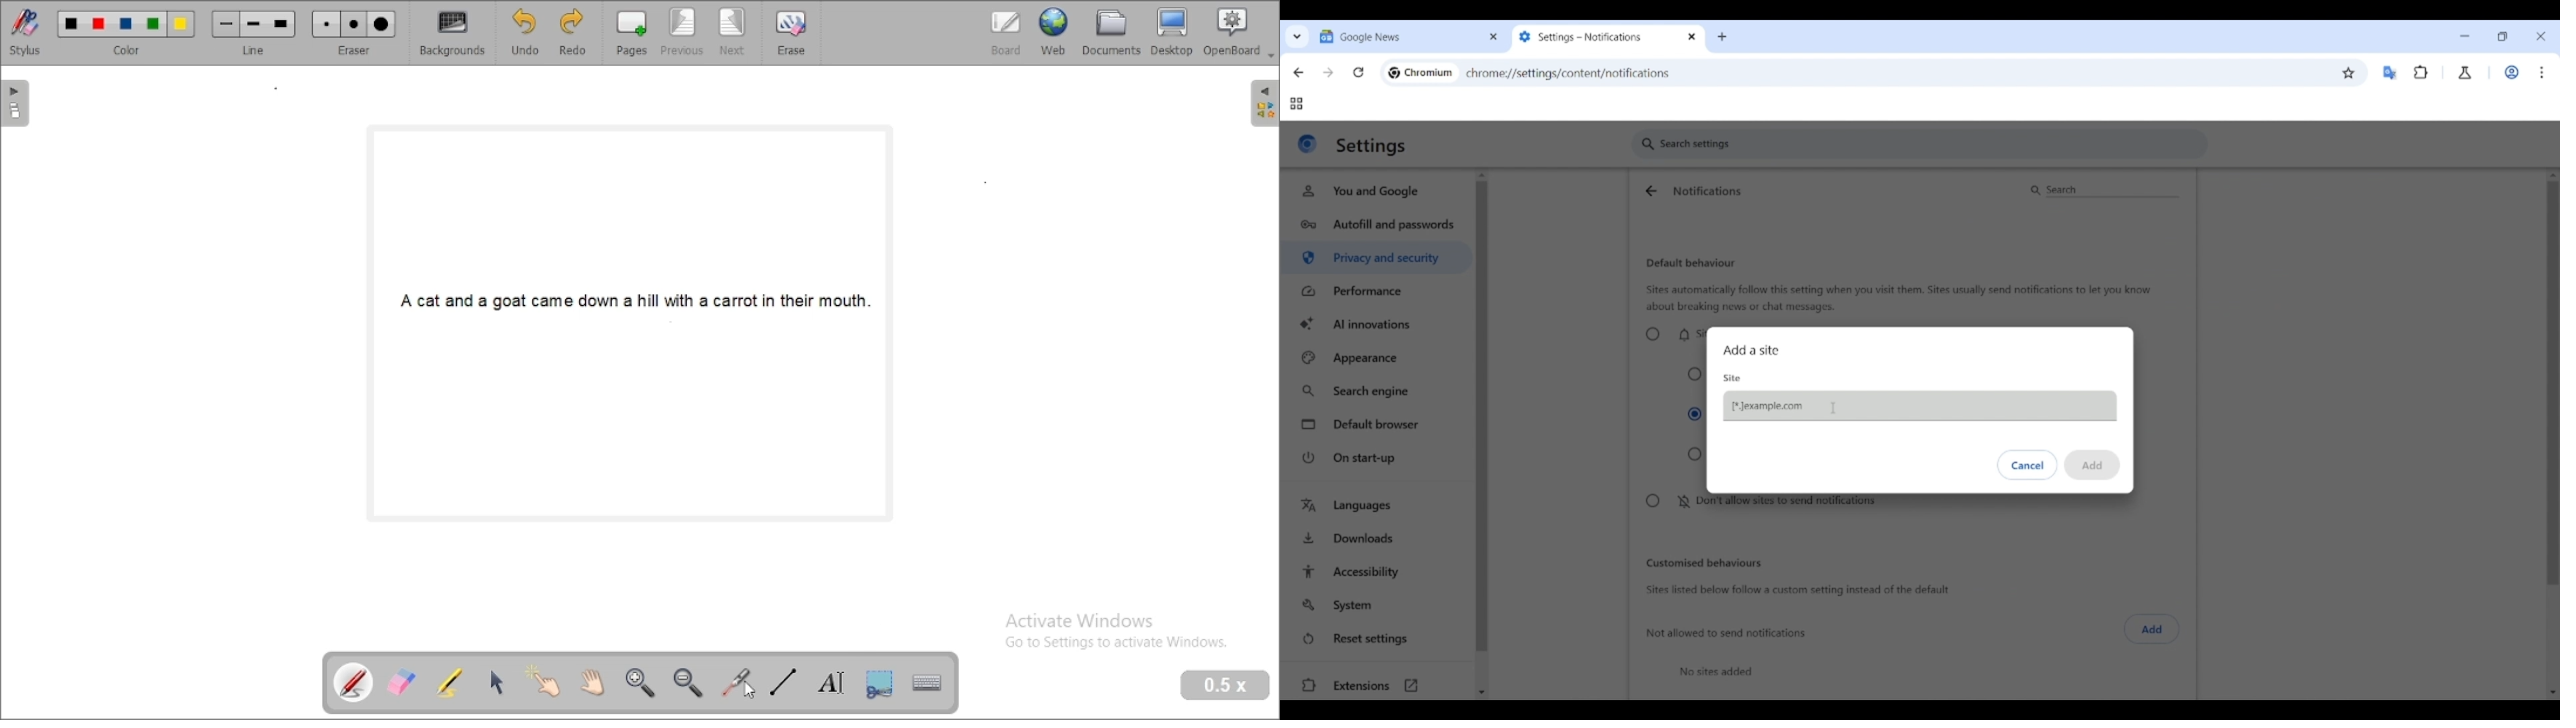 The width and height of the screenshot is (2576, 728). What do you see at coordinates (1722, 37) in the screenshot?
I see `Add new tab` at bounding box center [1722, 37].